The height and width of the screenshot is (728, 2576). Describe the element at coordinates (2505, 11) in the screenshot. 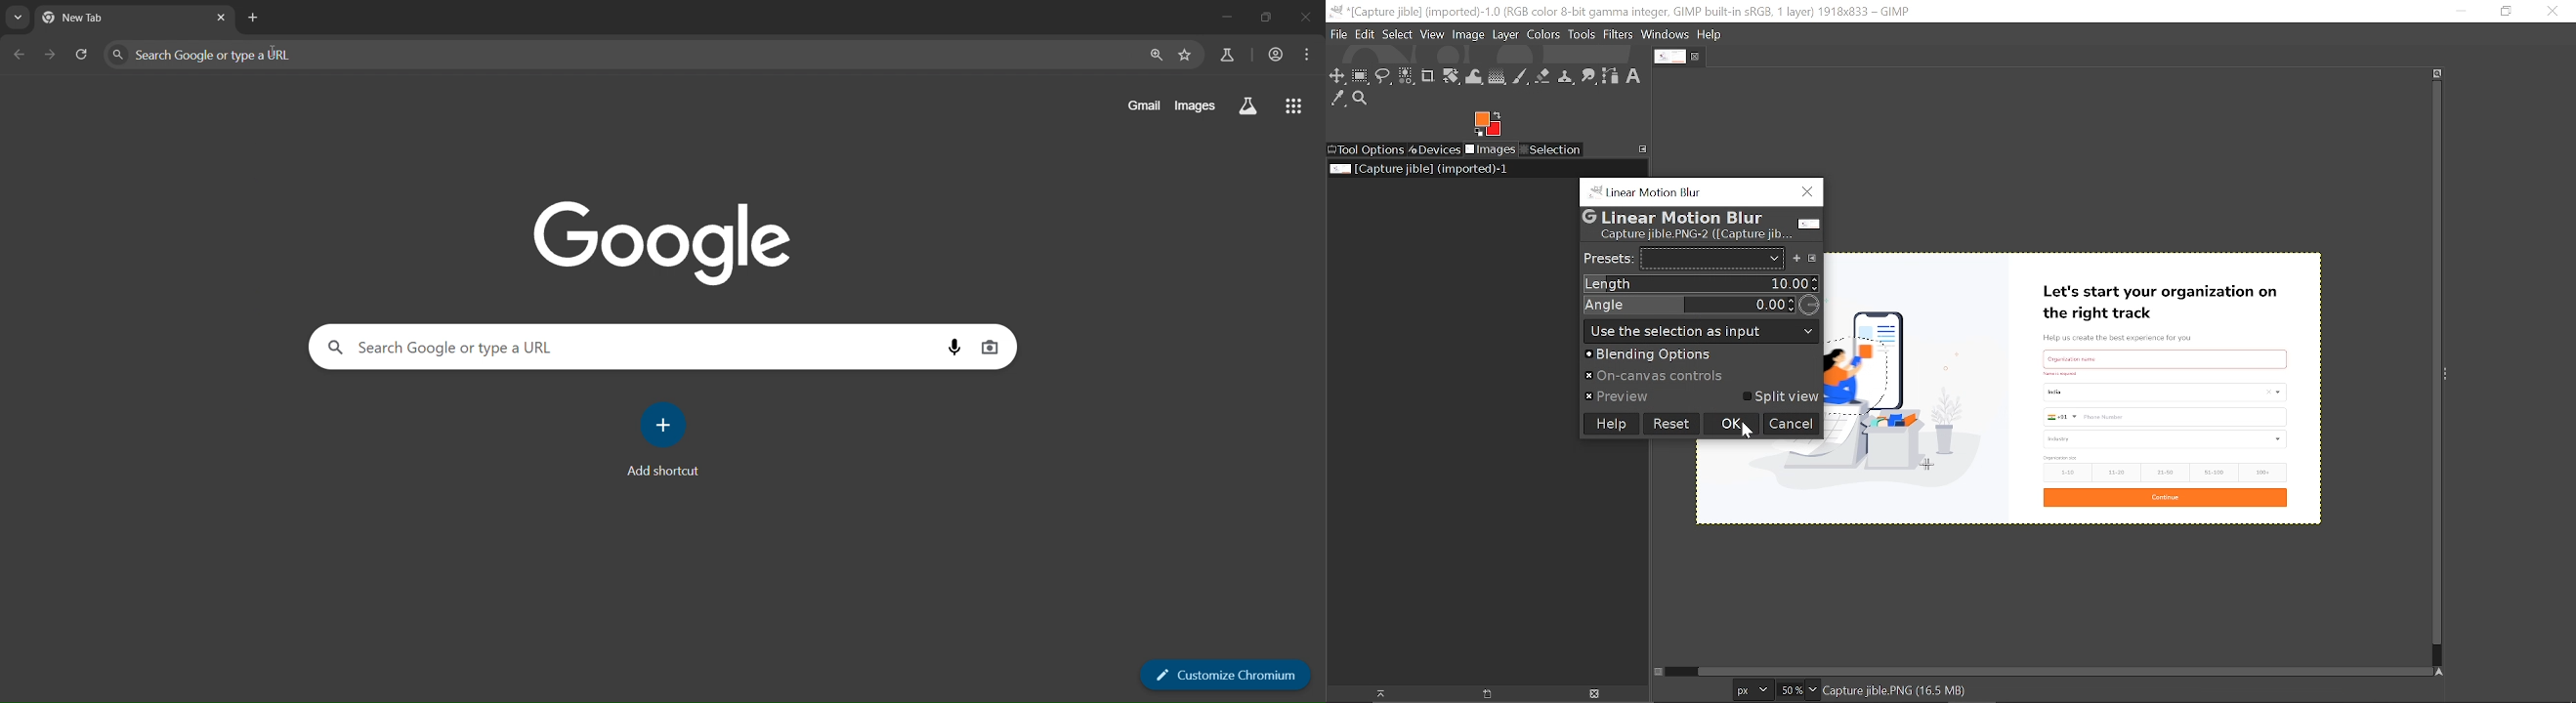

I see `restore down` at that location.